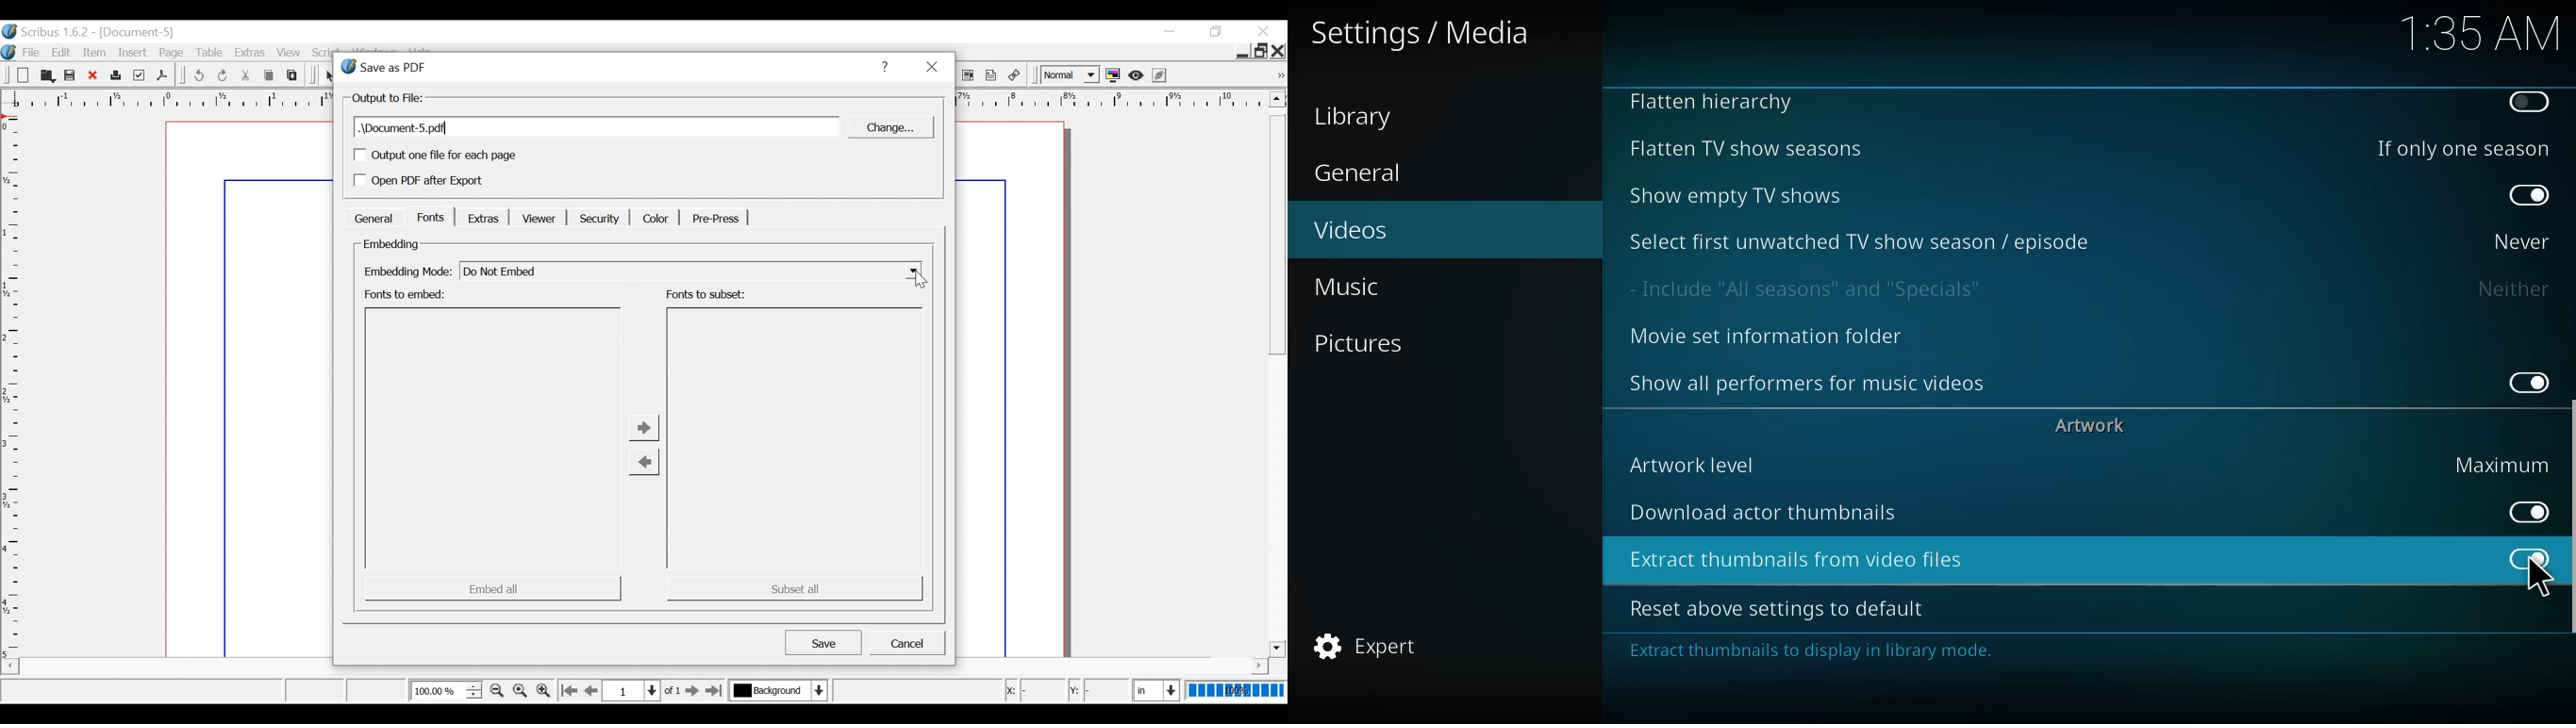 This screenshot has width=2576, height=728. Describe the element at coordinates (1354, 286) in the screenshot. I see `music` at that location.